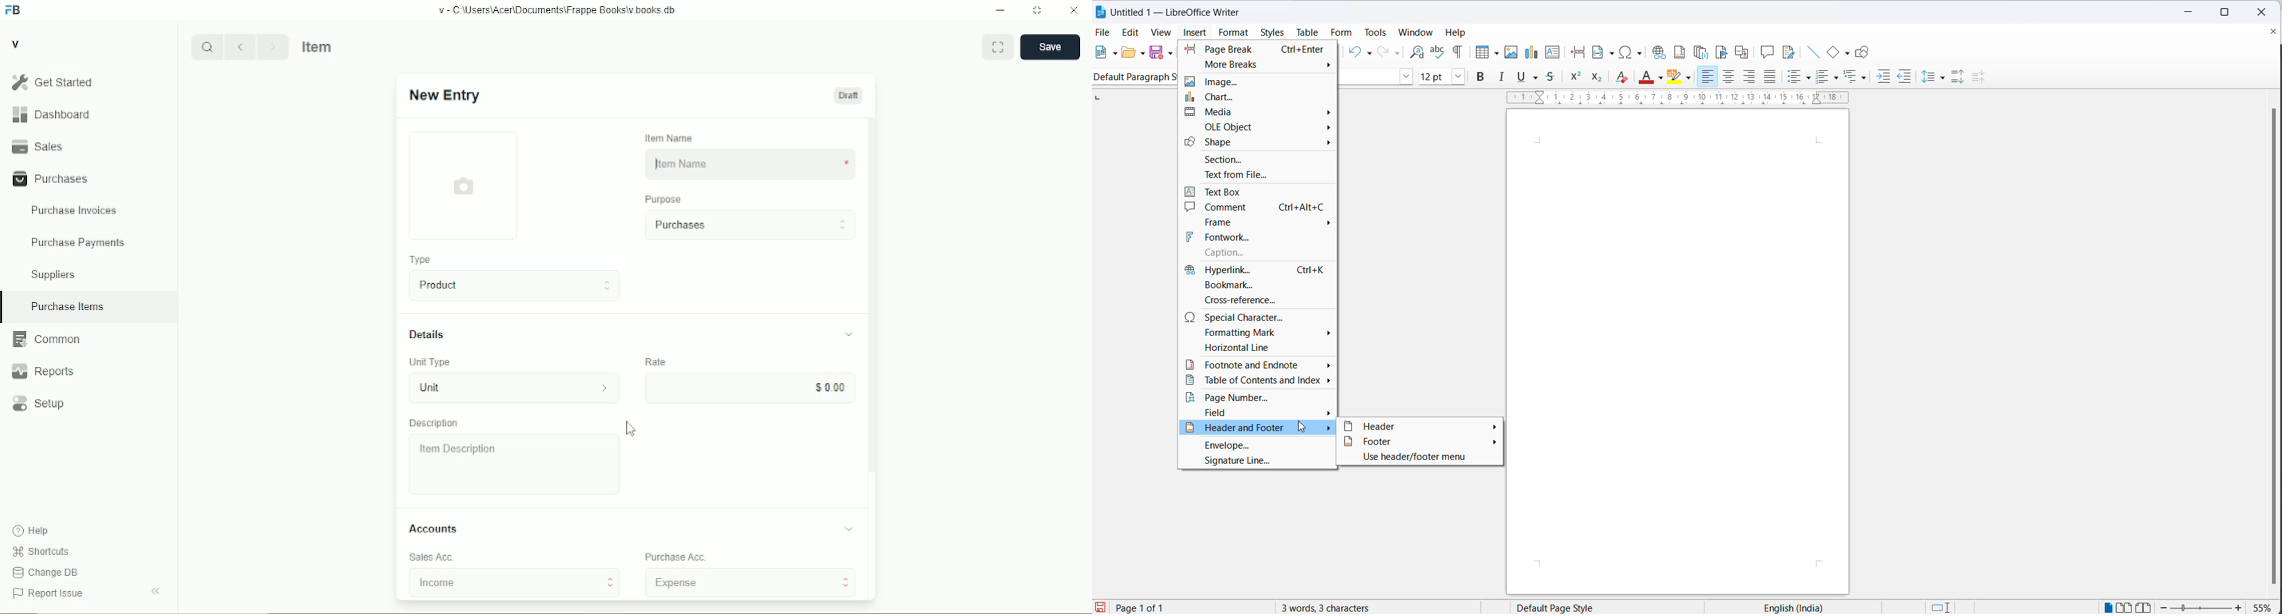 This screenshot has width=2296, height=616. Describe the element at coordinates (47, 339) in the screenshot. I see `common` at that location.